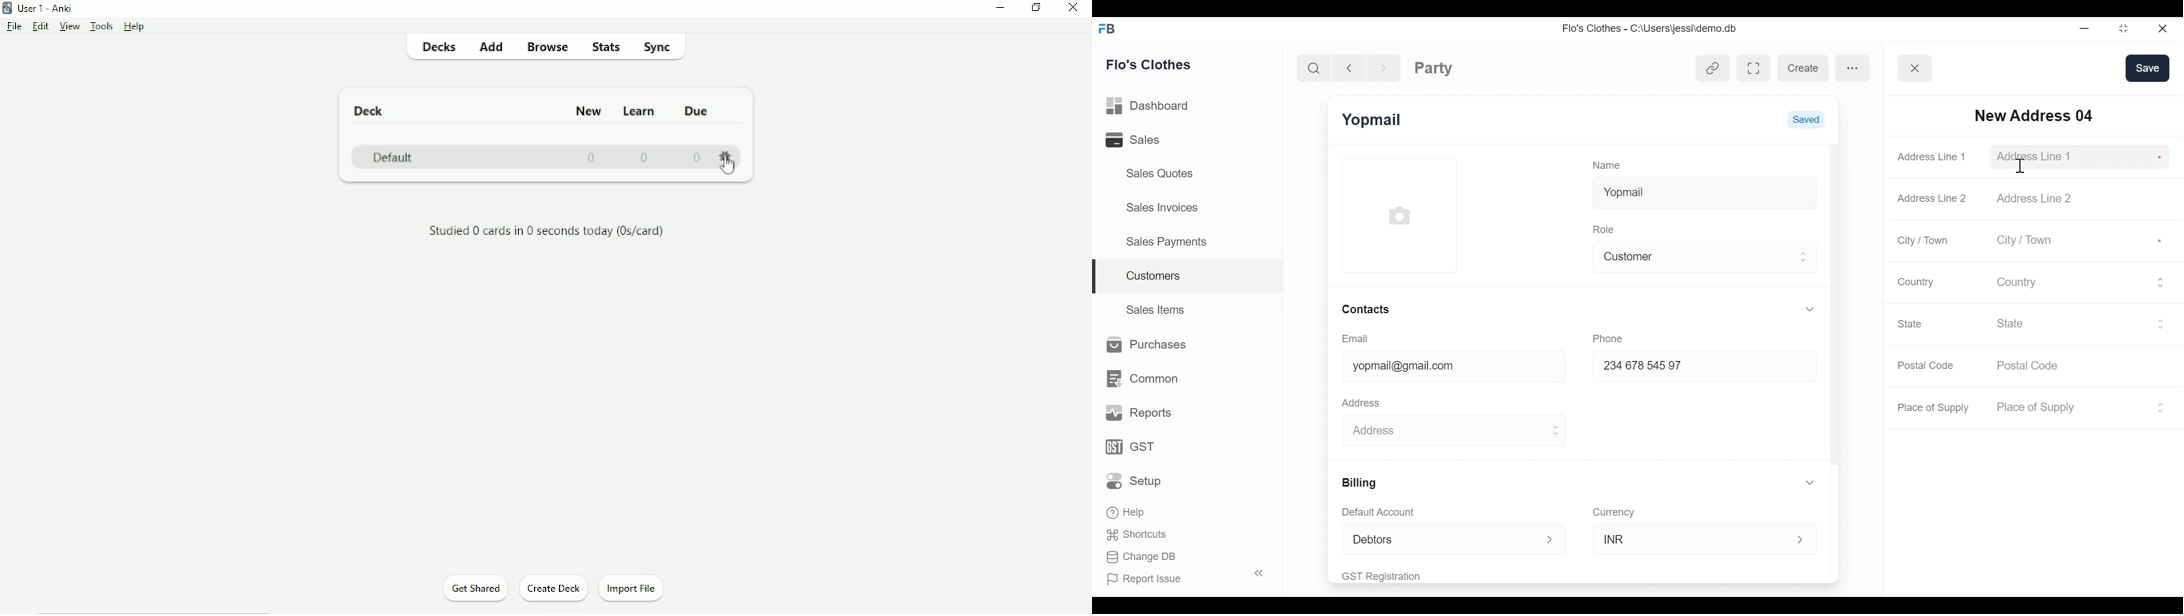 The width and height of the screenshot is (2184, 616). Describe the element at coordinates (1165, 241) in the screenshot. I see `Sales Payments` at that location.